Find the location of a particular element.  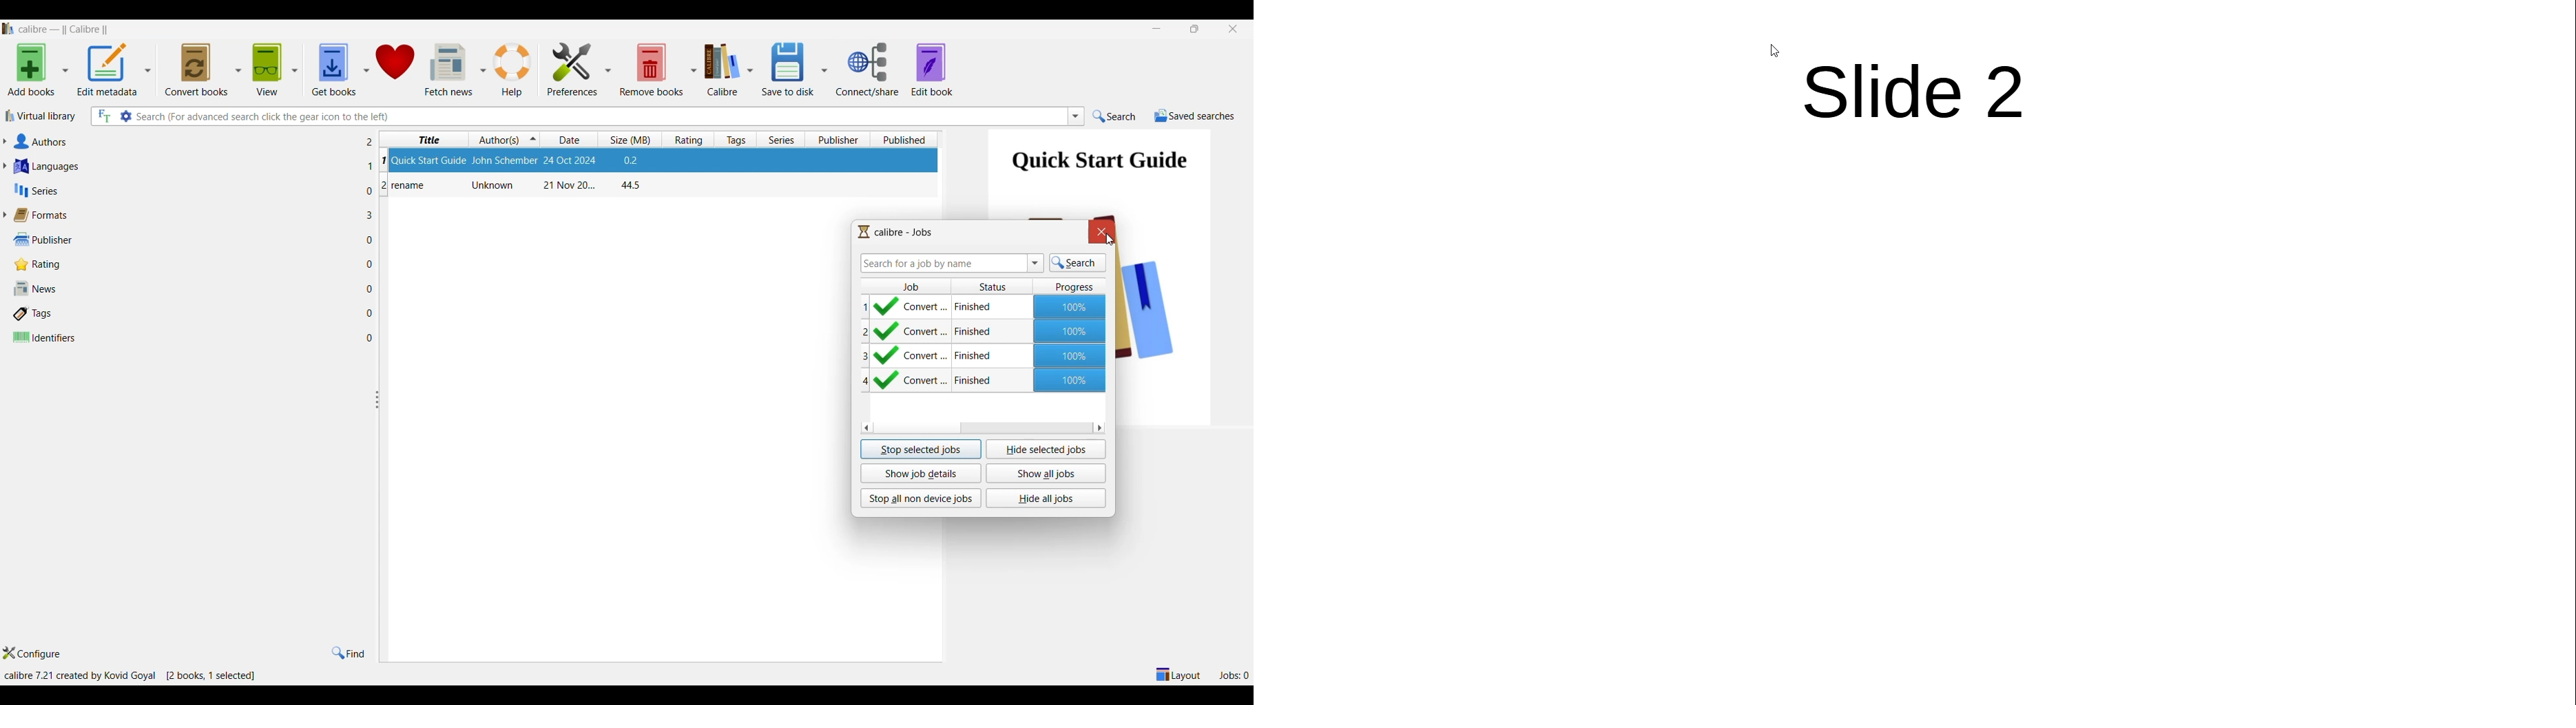

Show all jobs is located at coordinates (1046, 473).